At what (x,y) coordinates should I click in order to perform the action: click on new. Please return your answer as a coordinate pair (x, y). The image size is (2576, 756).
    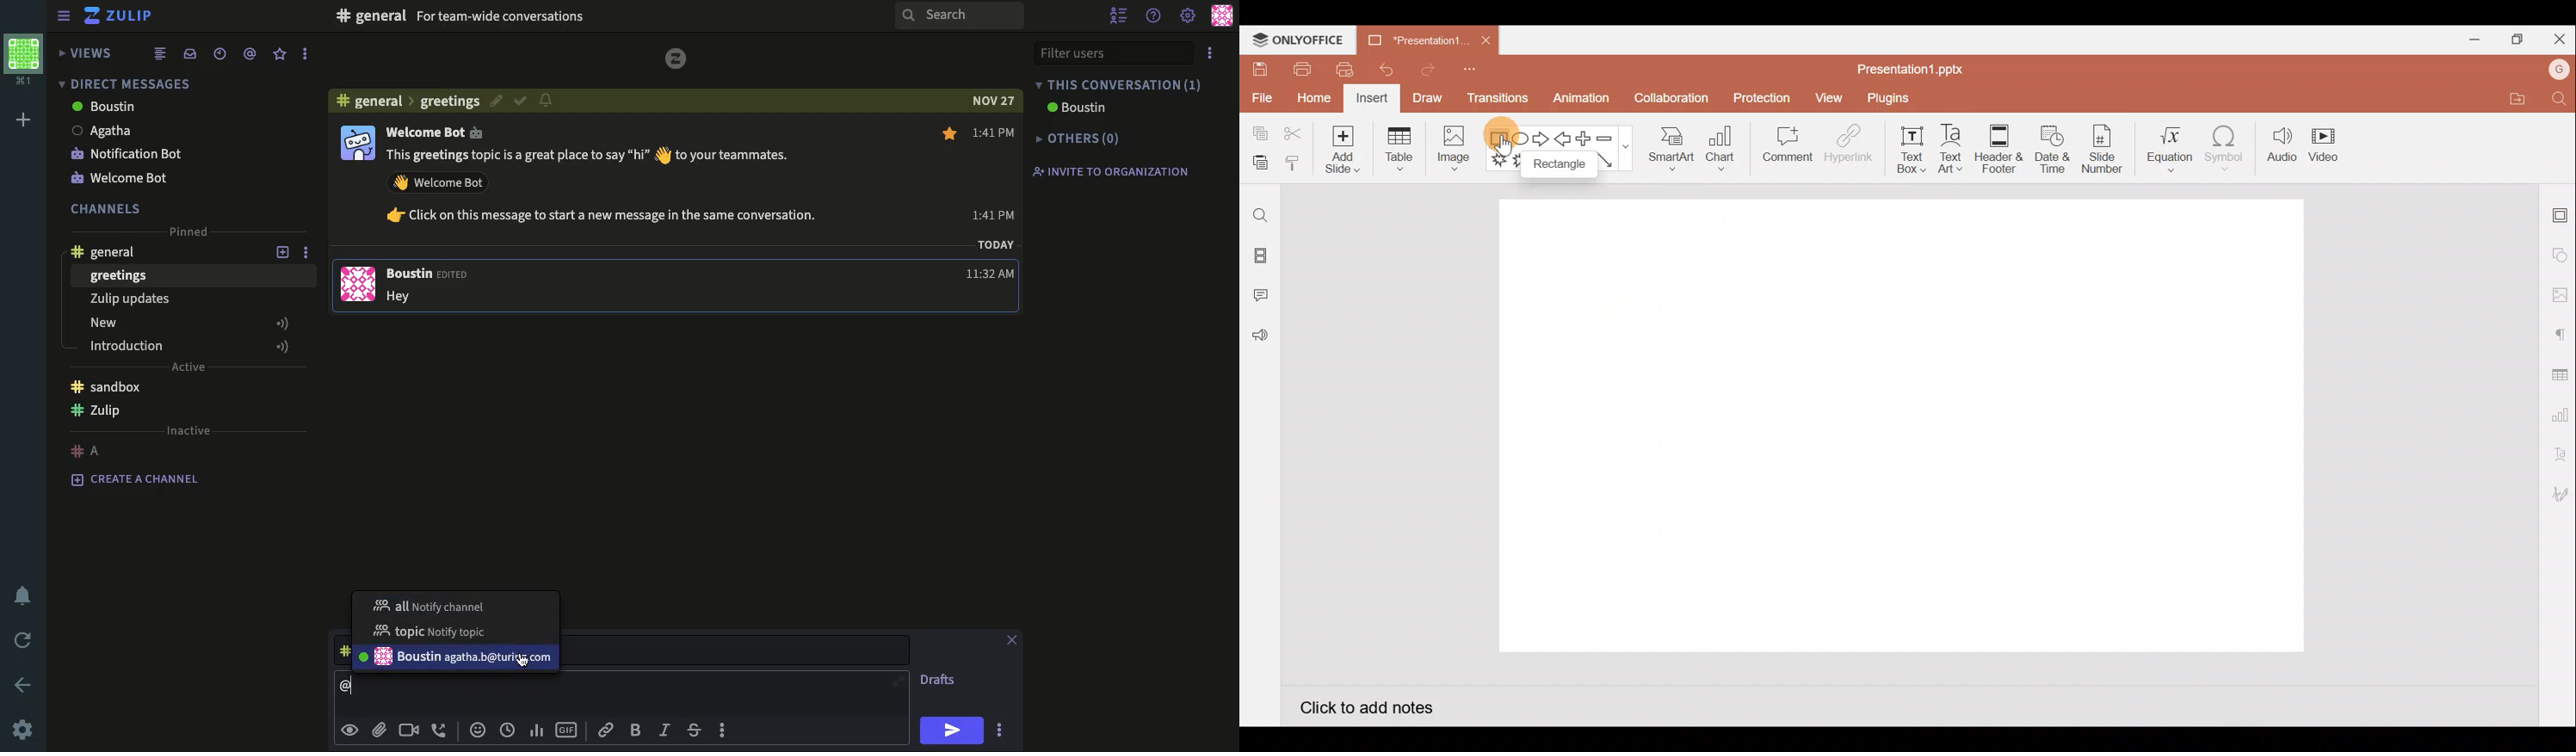
    Looking at the image, I should click on (188, 323).